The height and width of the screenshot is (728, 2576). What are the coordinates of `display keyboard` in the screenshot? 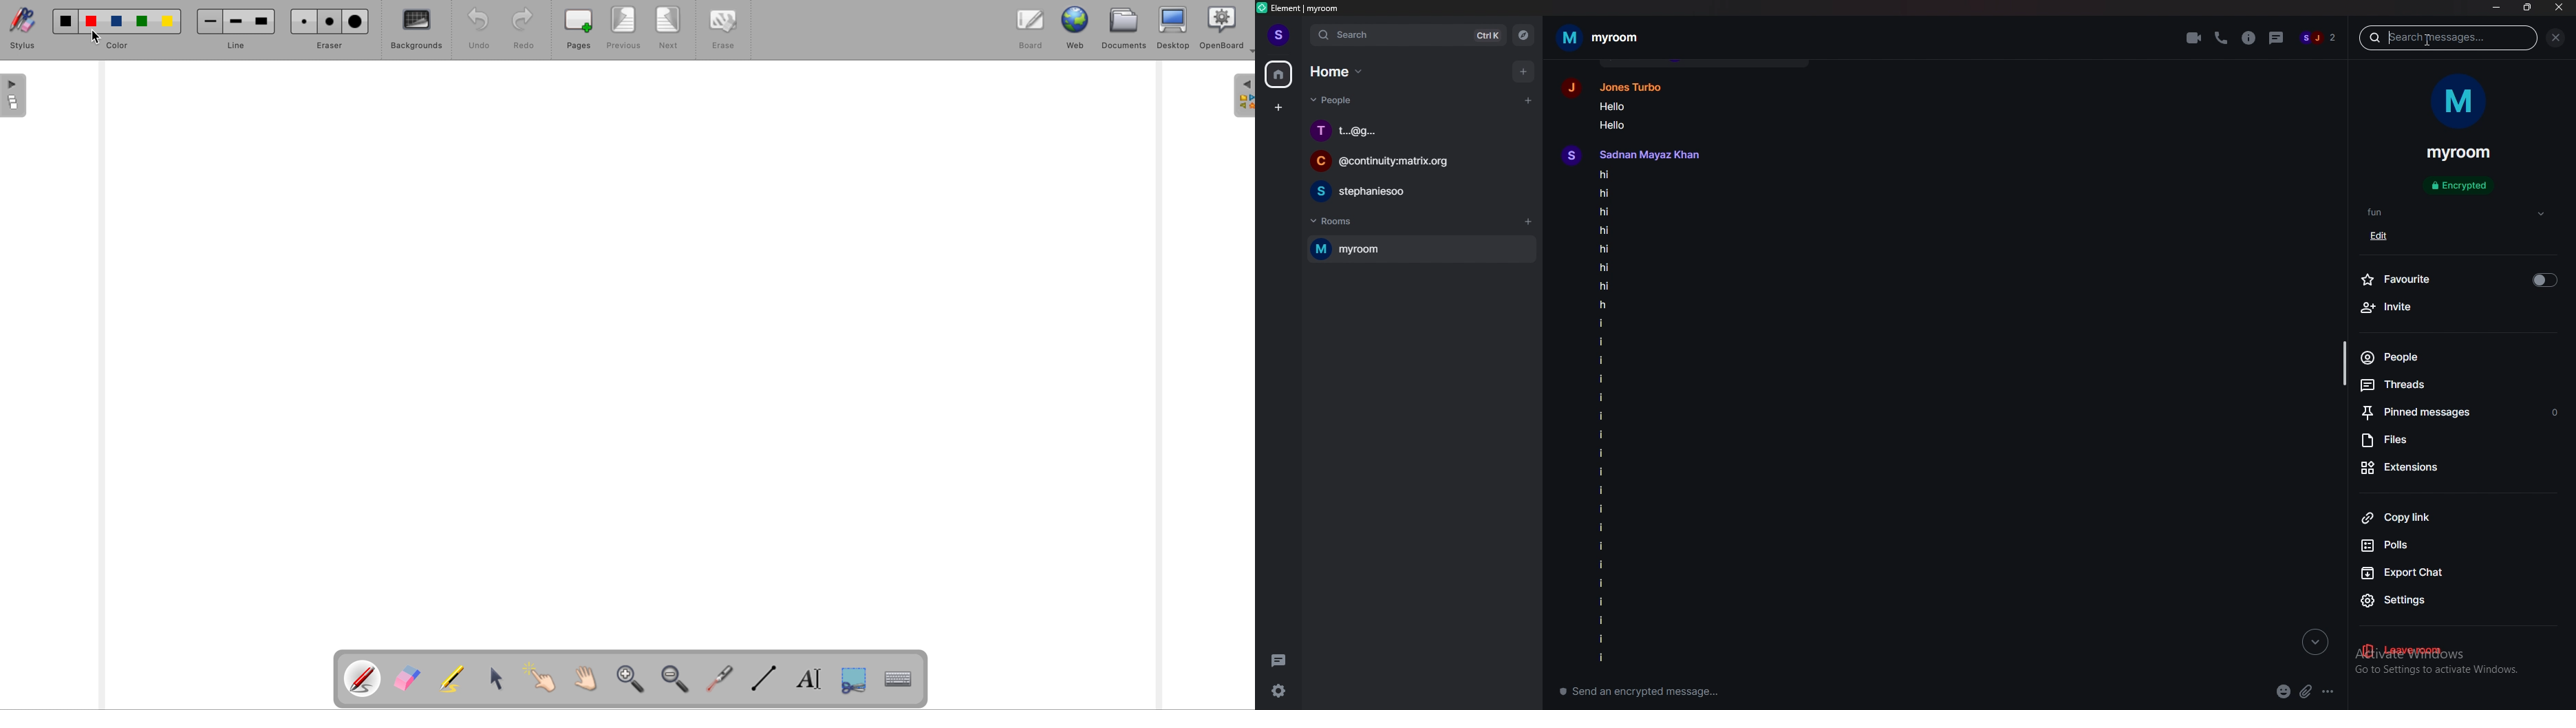 It's located at (902, 681).